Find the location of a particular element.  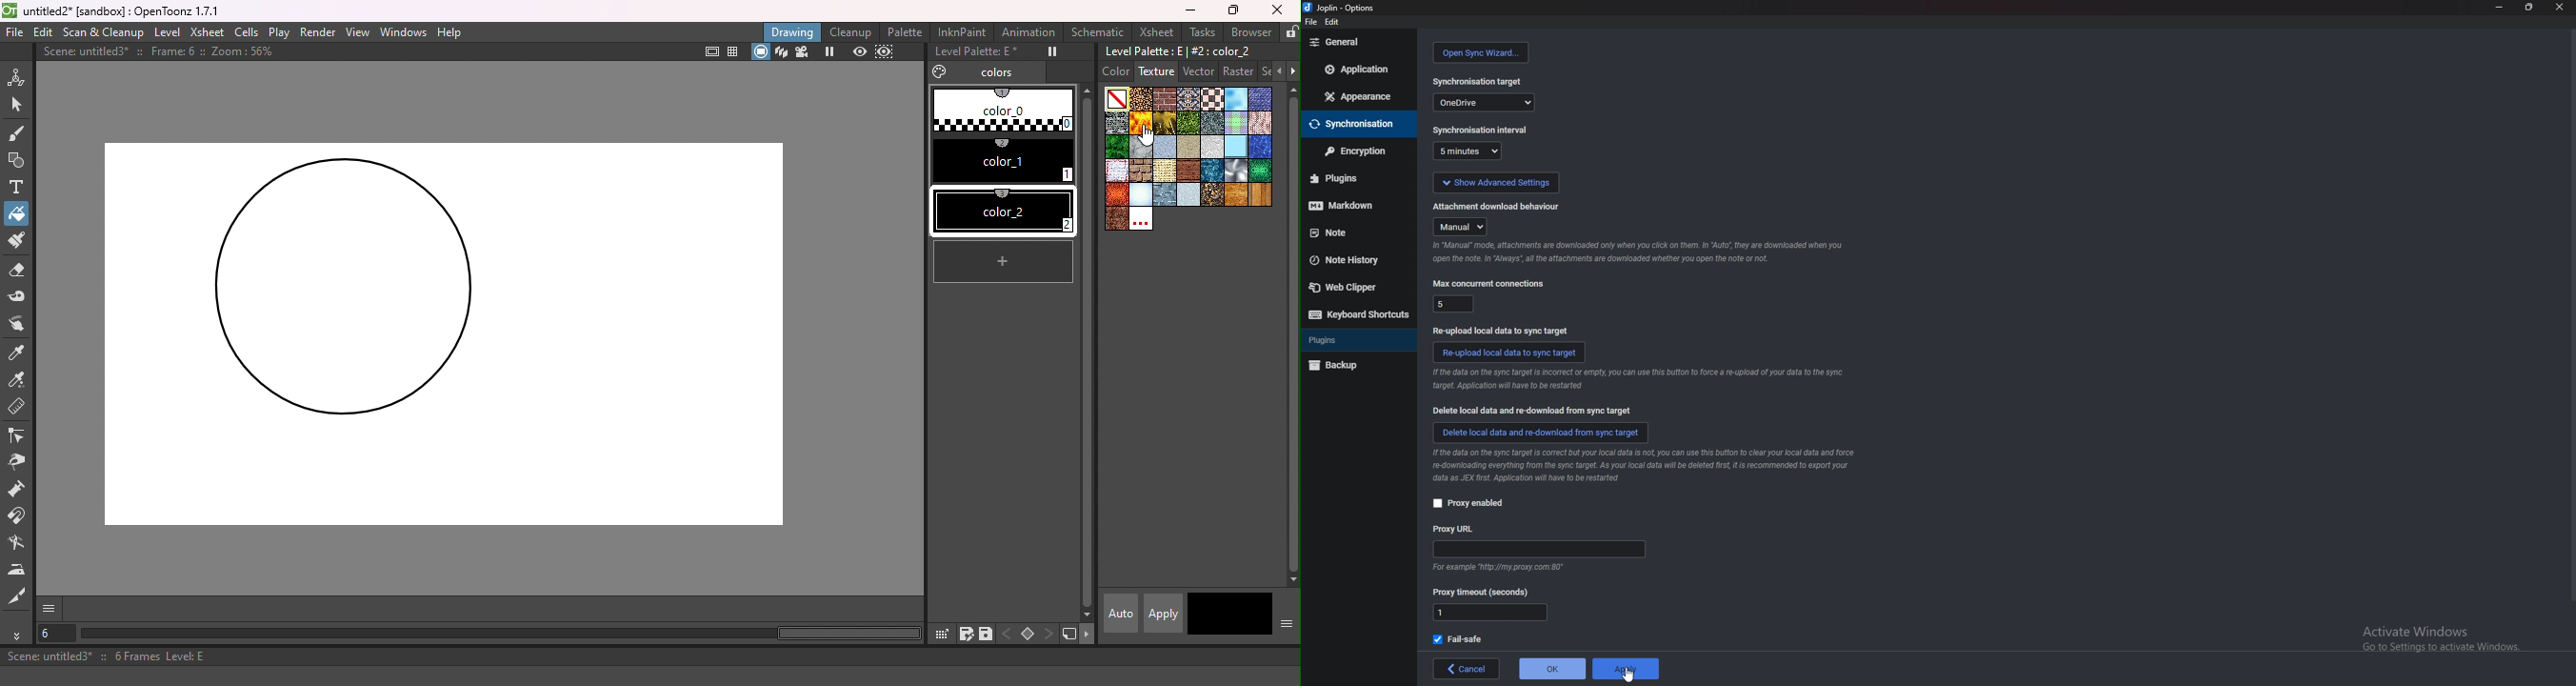

ok is located at coordinates (1552, 669).